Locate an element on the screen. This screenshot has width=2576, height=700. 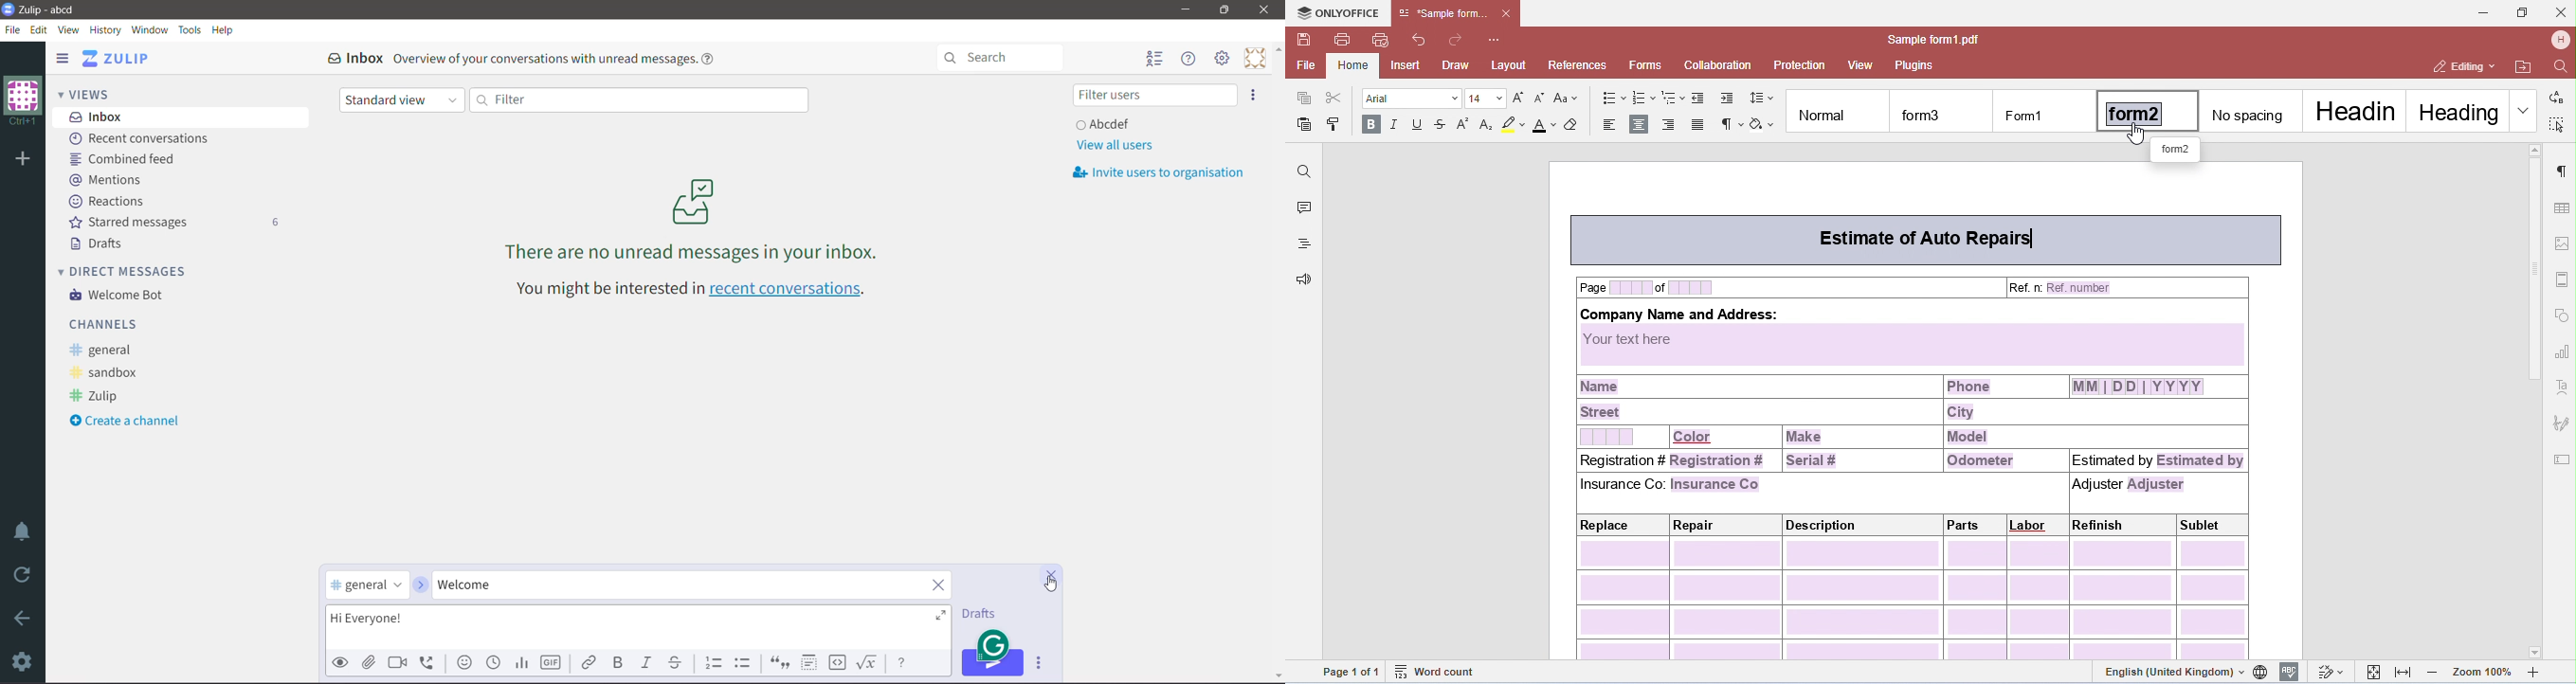
Cursor - Click to cancel Compose and save as Draft is located at coordinates (1051, 584).